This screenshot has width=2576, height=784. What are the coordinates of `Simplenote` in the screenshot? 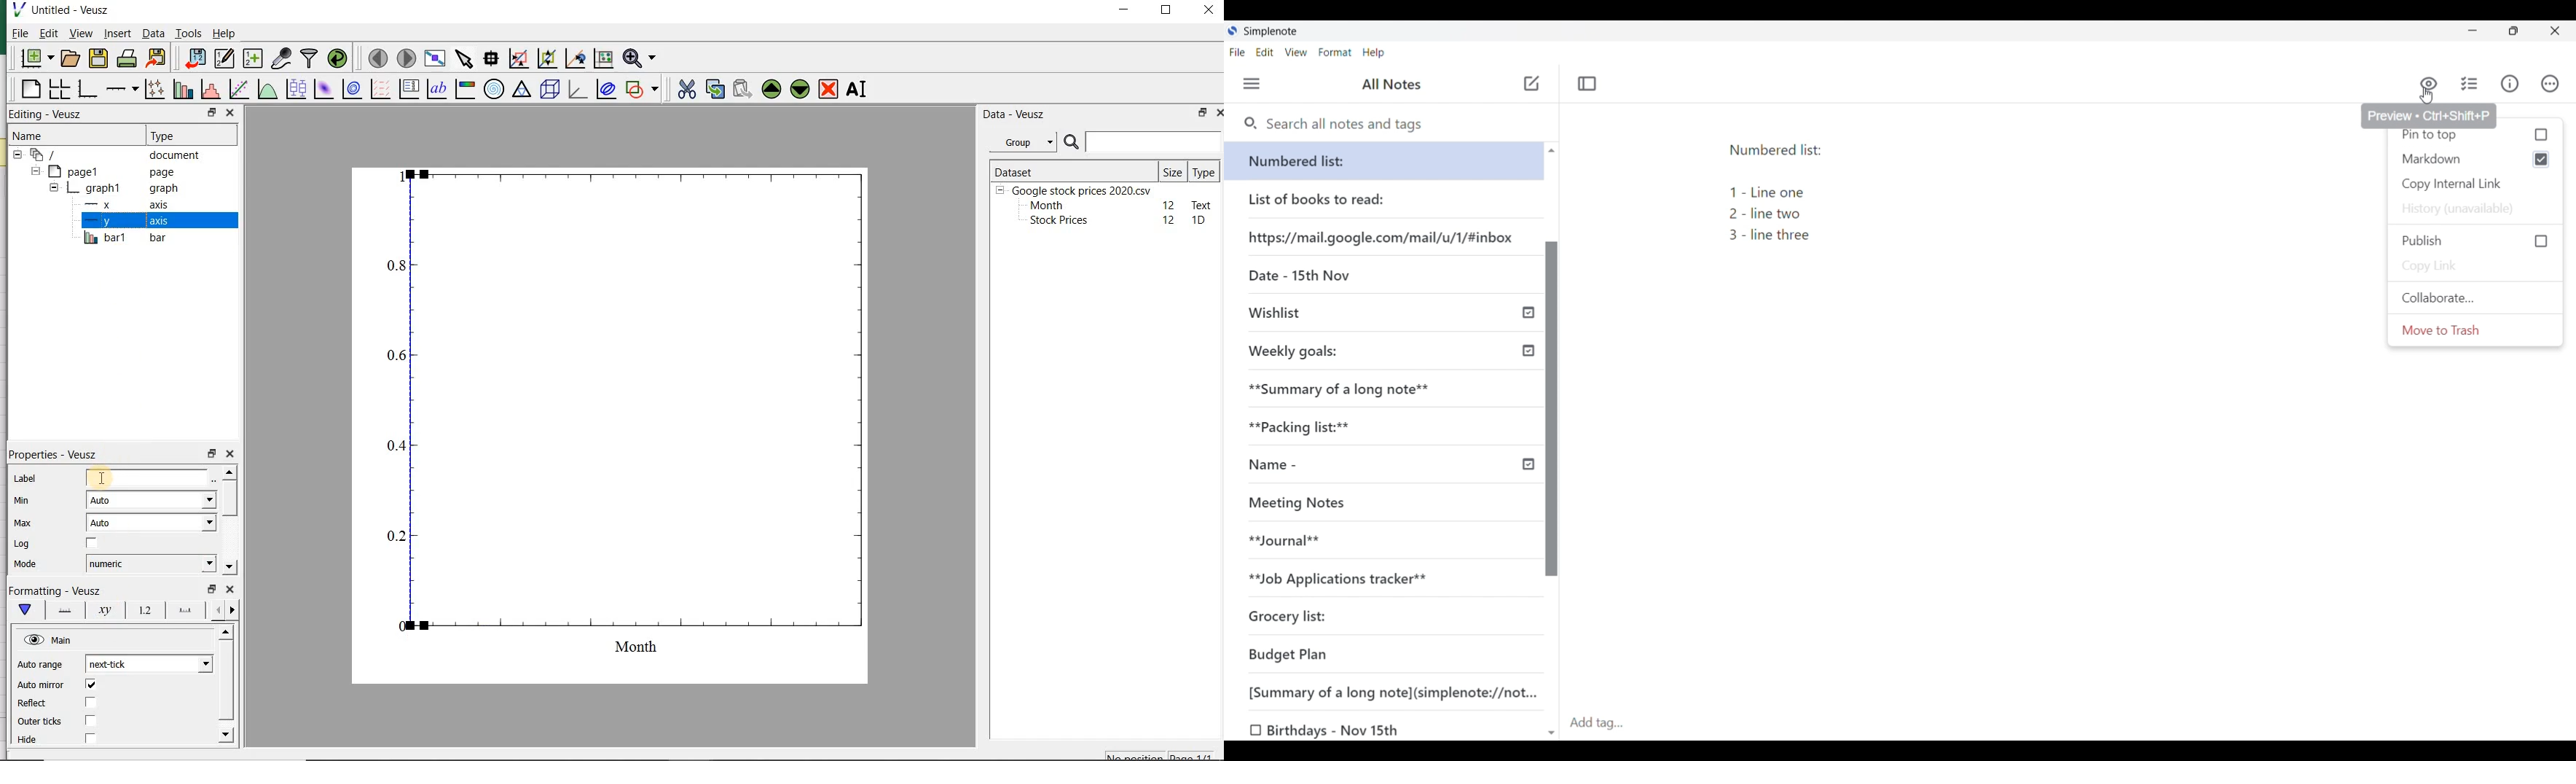 It's located at (1271, 31).